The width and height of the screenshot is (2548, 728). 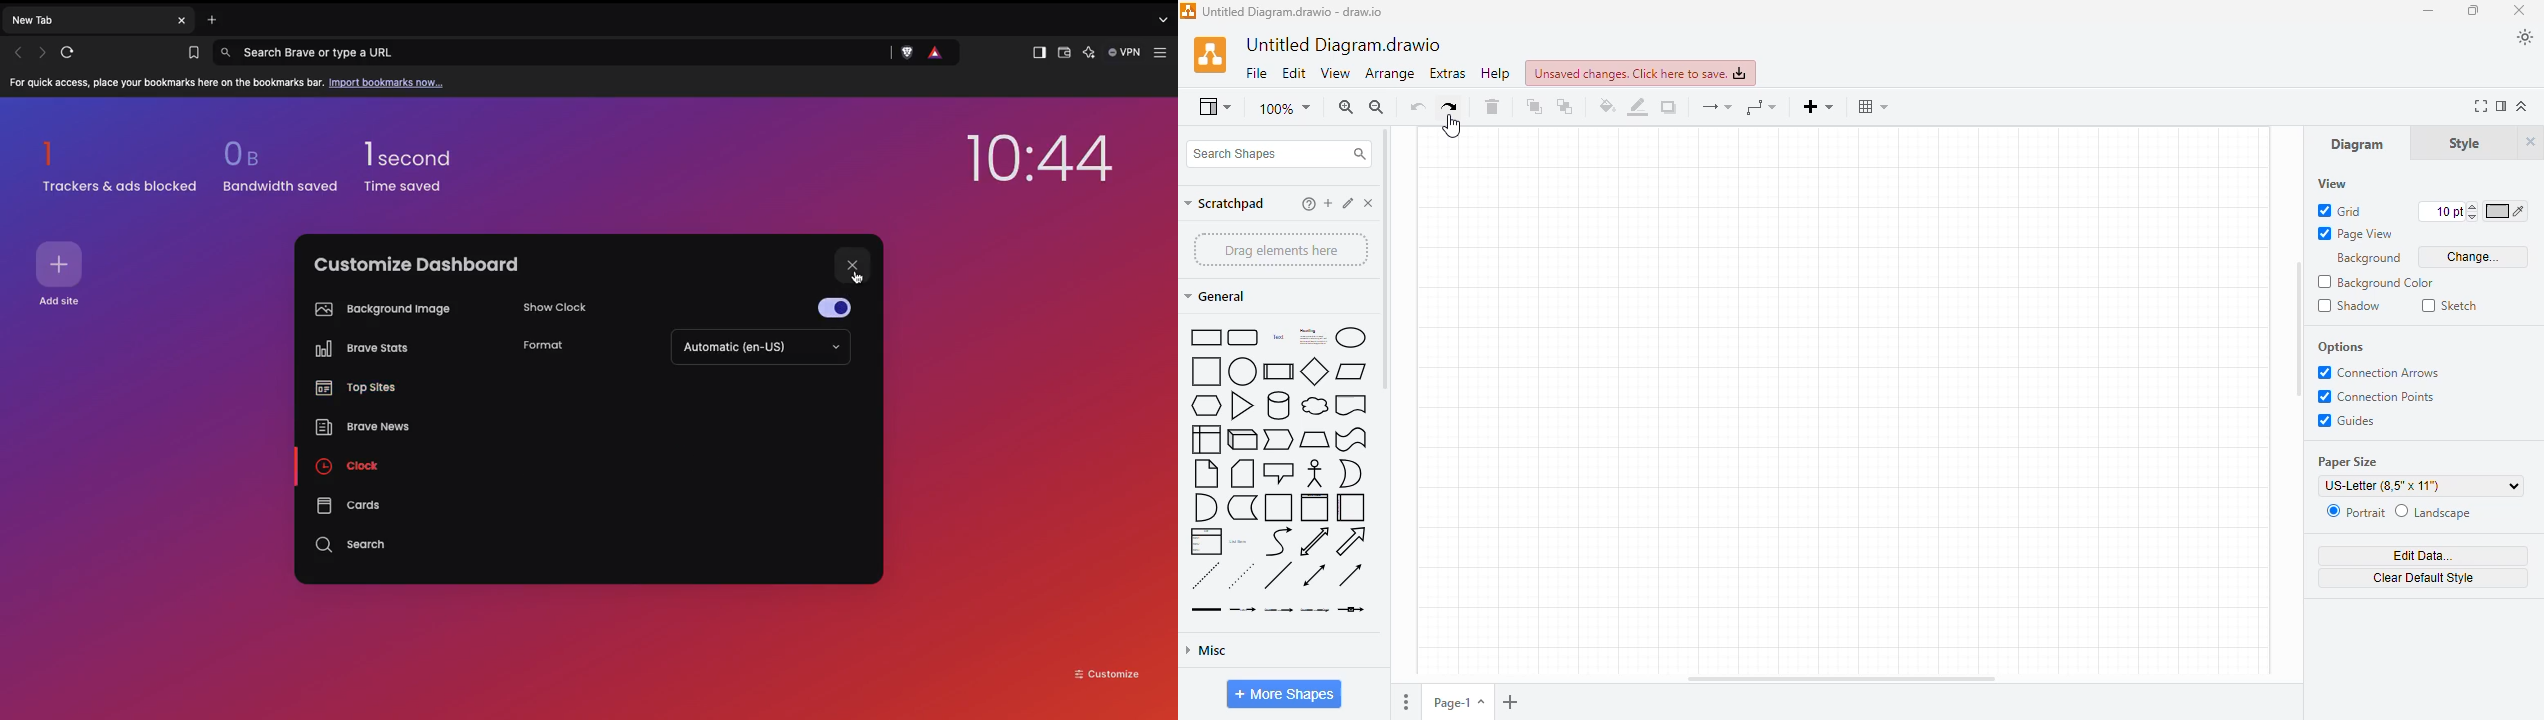 I want to click on options, so click(x=1407, y=703).